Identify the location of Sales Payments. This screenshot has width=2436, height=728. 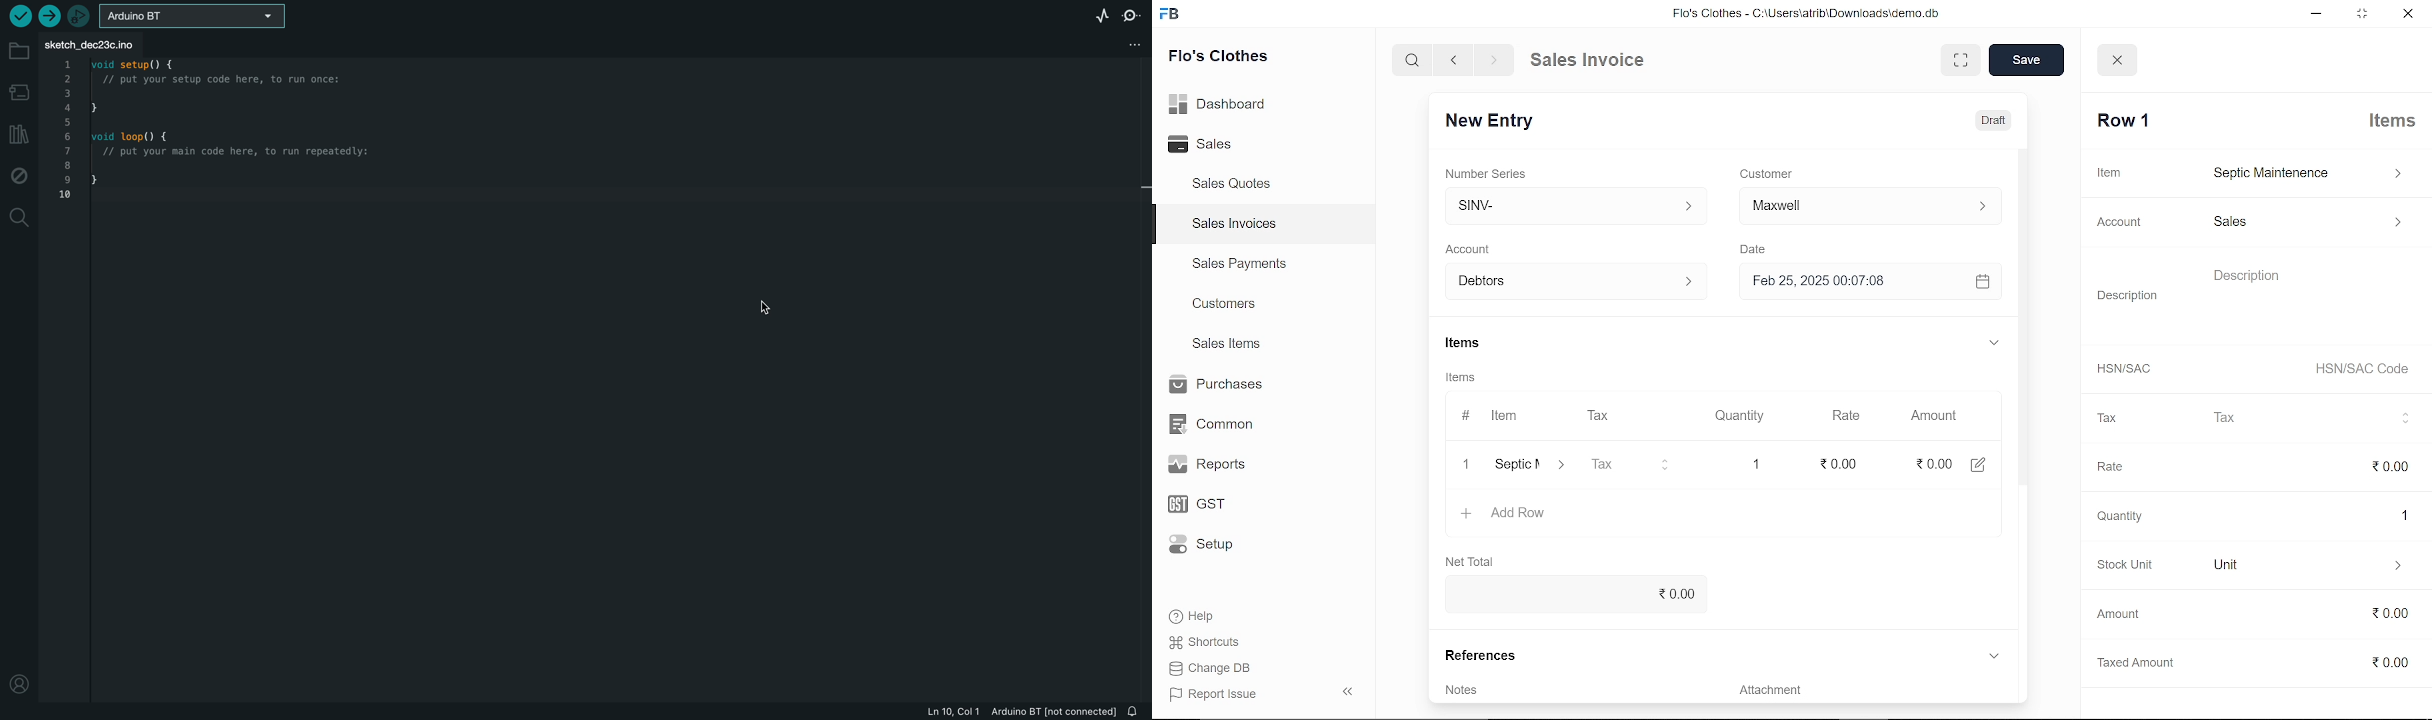
(1239, 264).